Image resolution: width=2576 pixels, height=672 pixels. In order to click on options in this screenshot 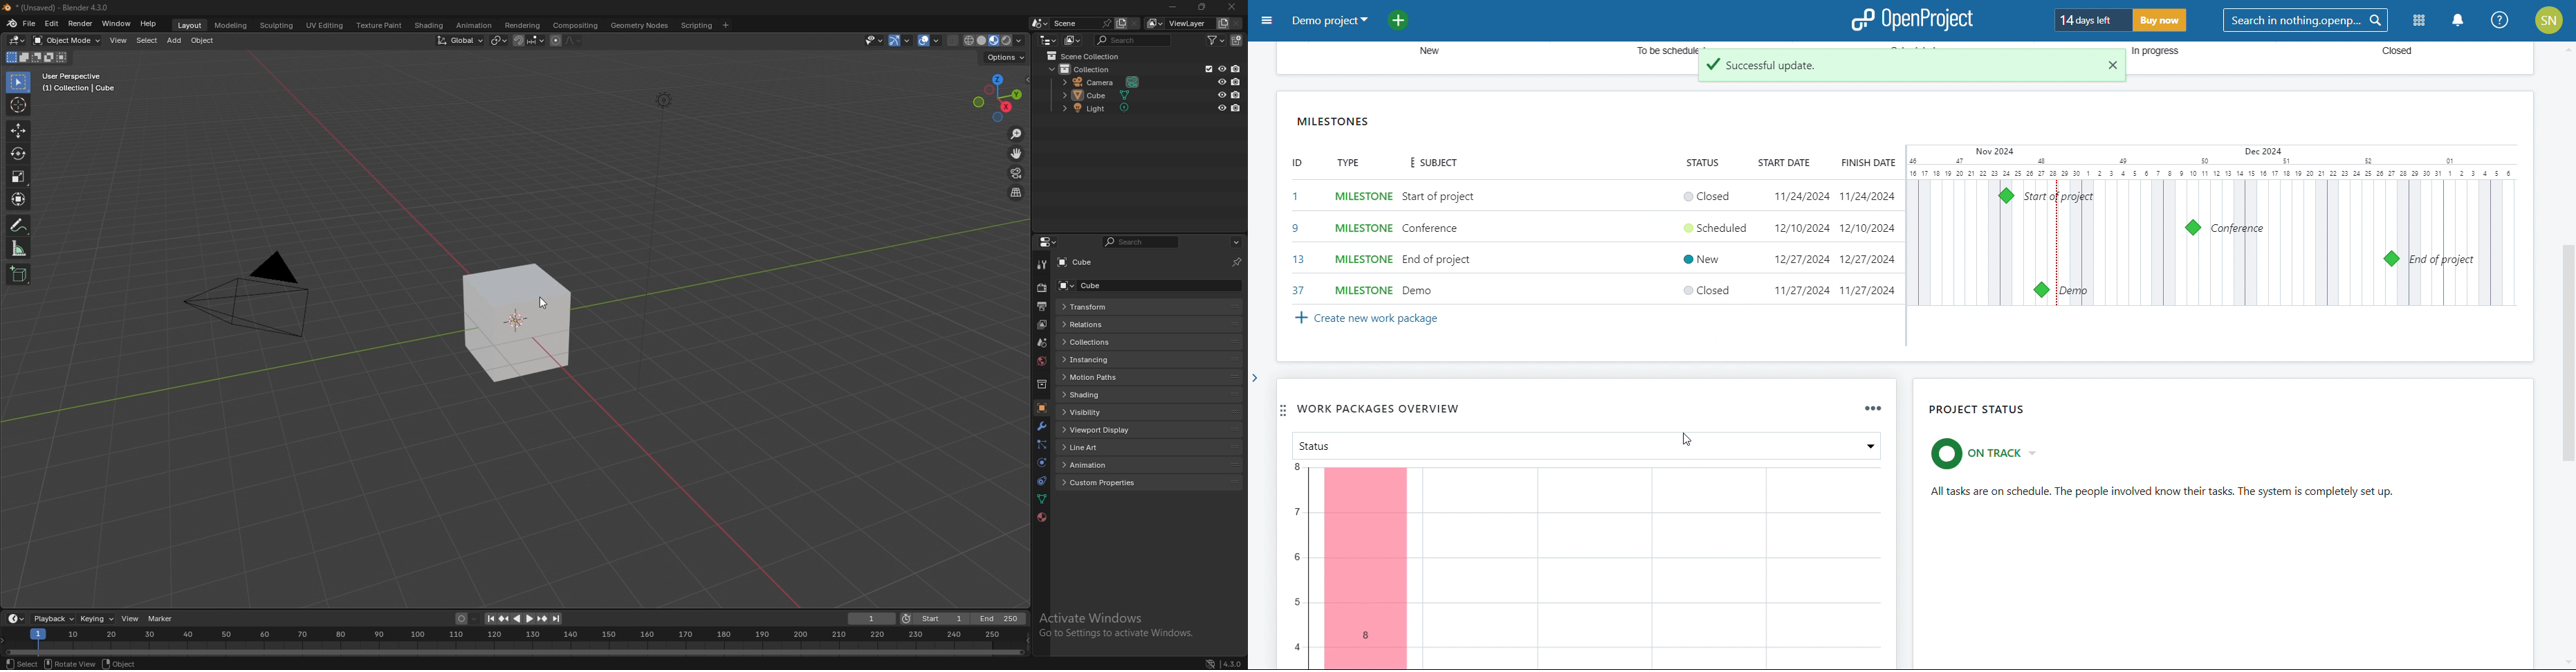, I will do `click(1870, 408)`.